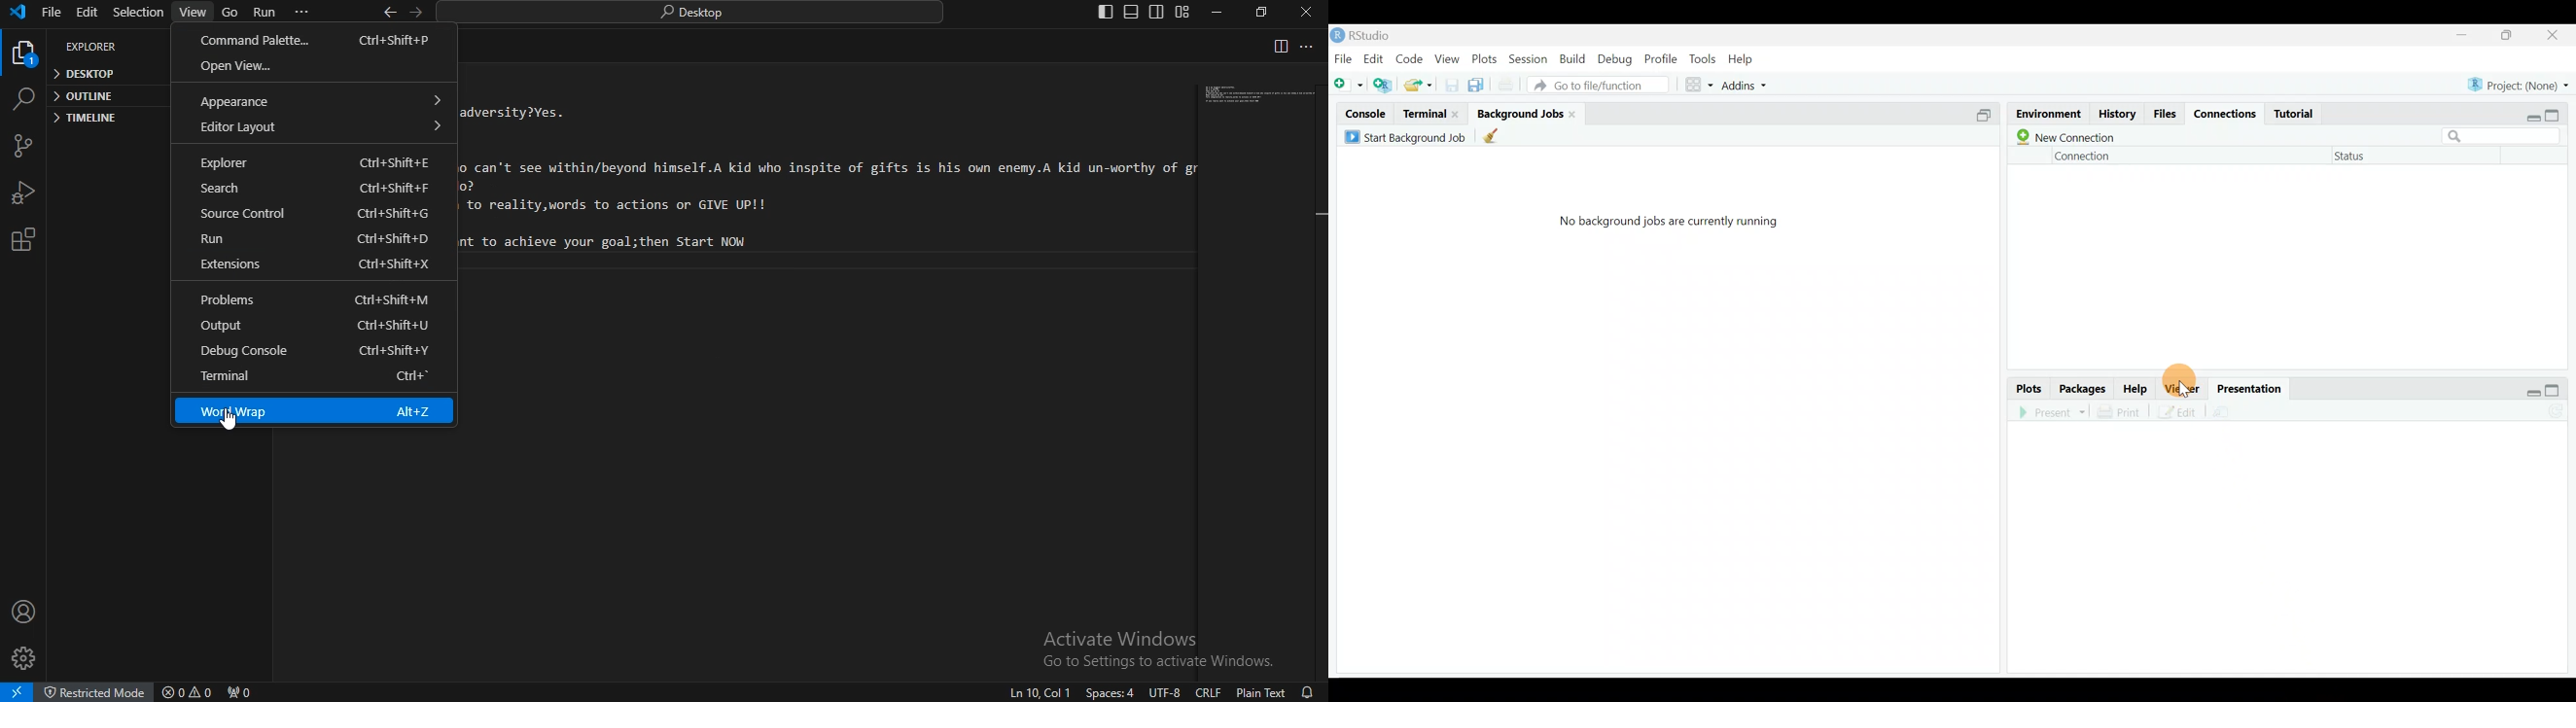 This screenshot has height=728, width=2576. Describe the element at coordinates (86, 96) in the screenshot. I see `outline` at that location.